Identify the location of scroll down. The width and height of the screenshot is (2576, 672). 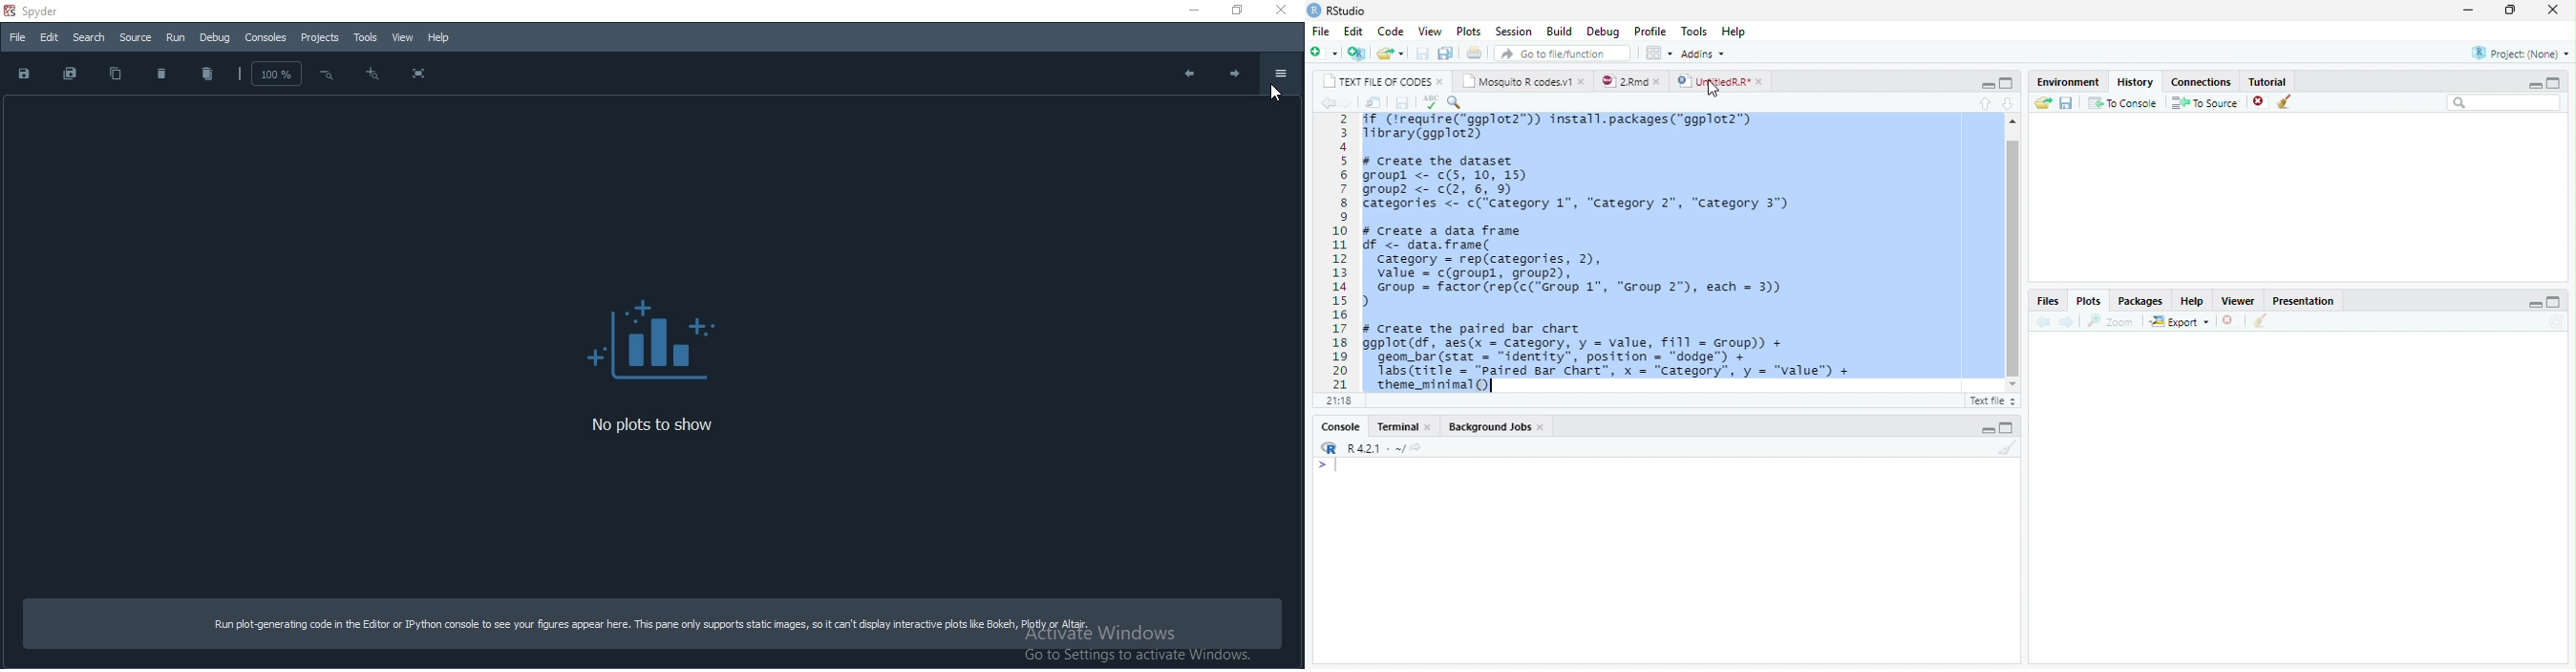
(2014, 385).